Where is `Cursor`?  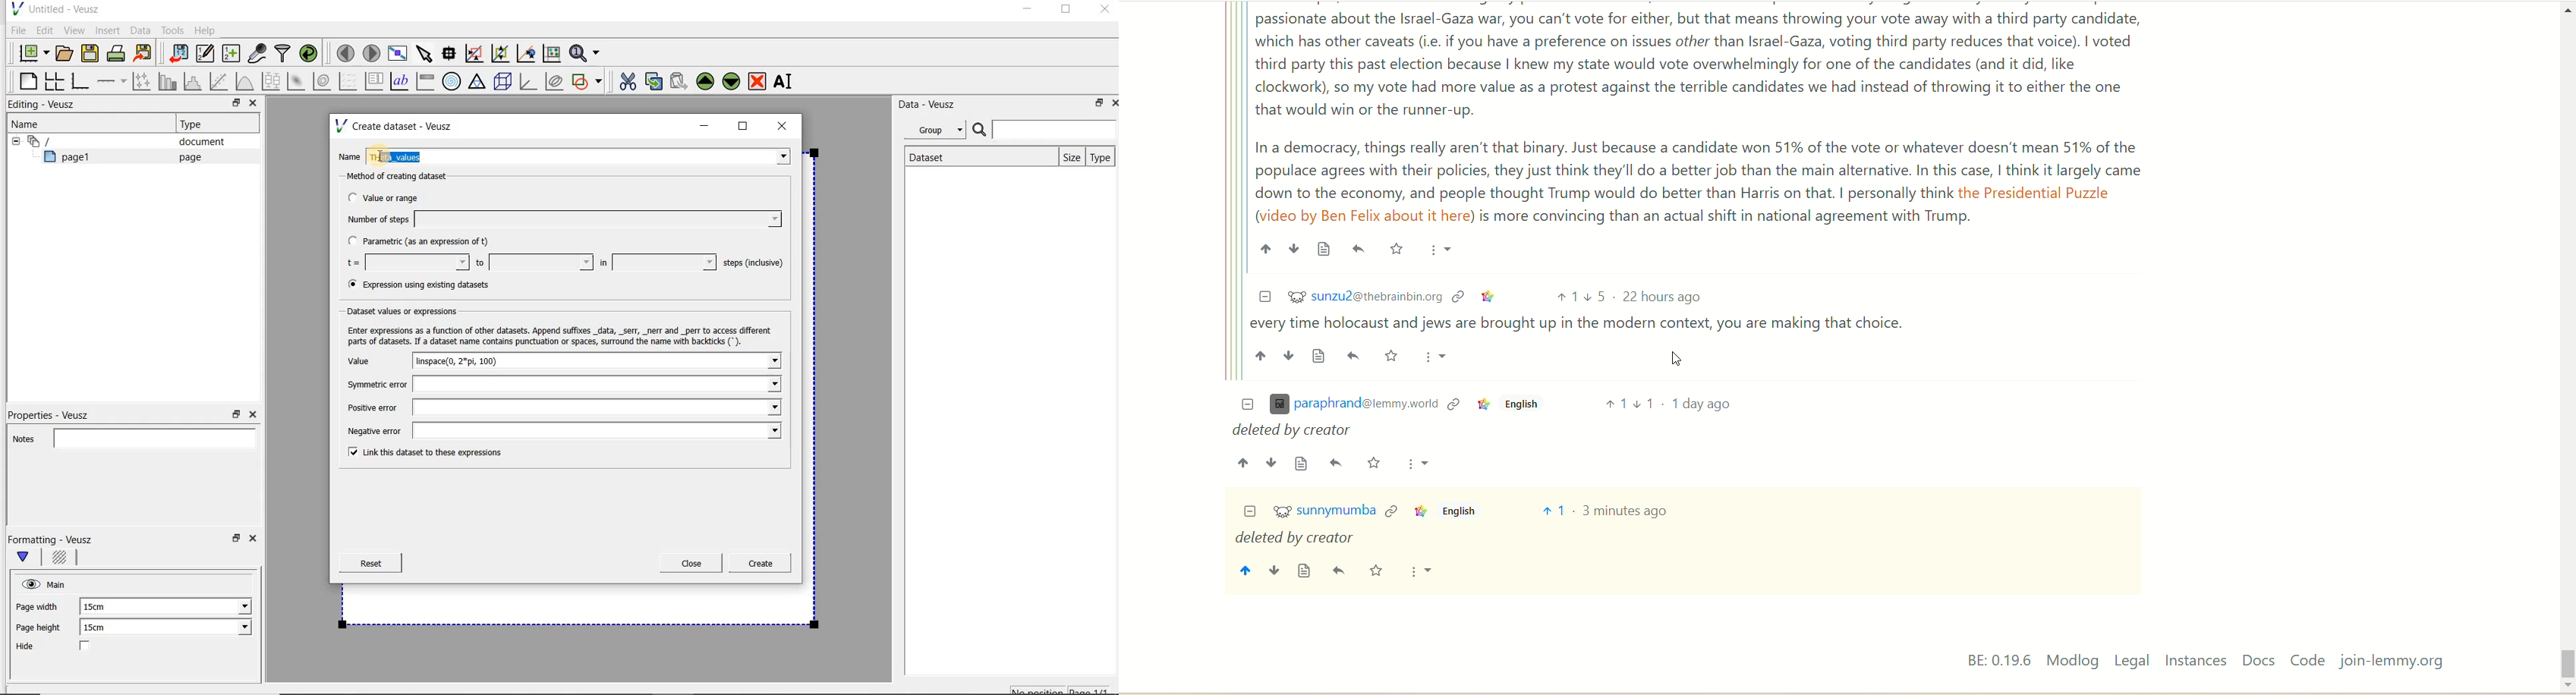
Cursor is located at coordinates (395, 153).